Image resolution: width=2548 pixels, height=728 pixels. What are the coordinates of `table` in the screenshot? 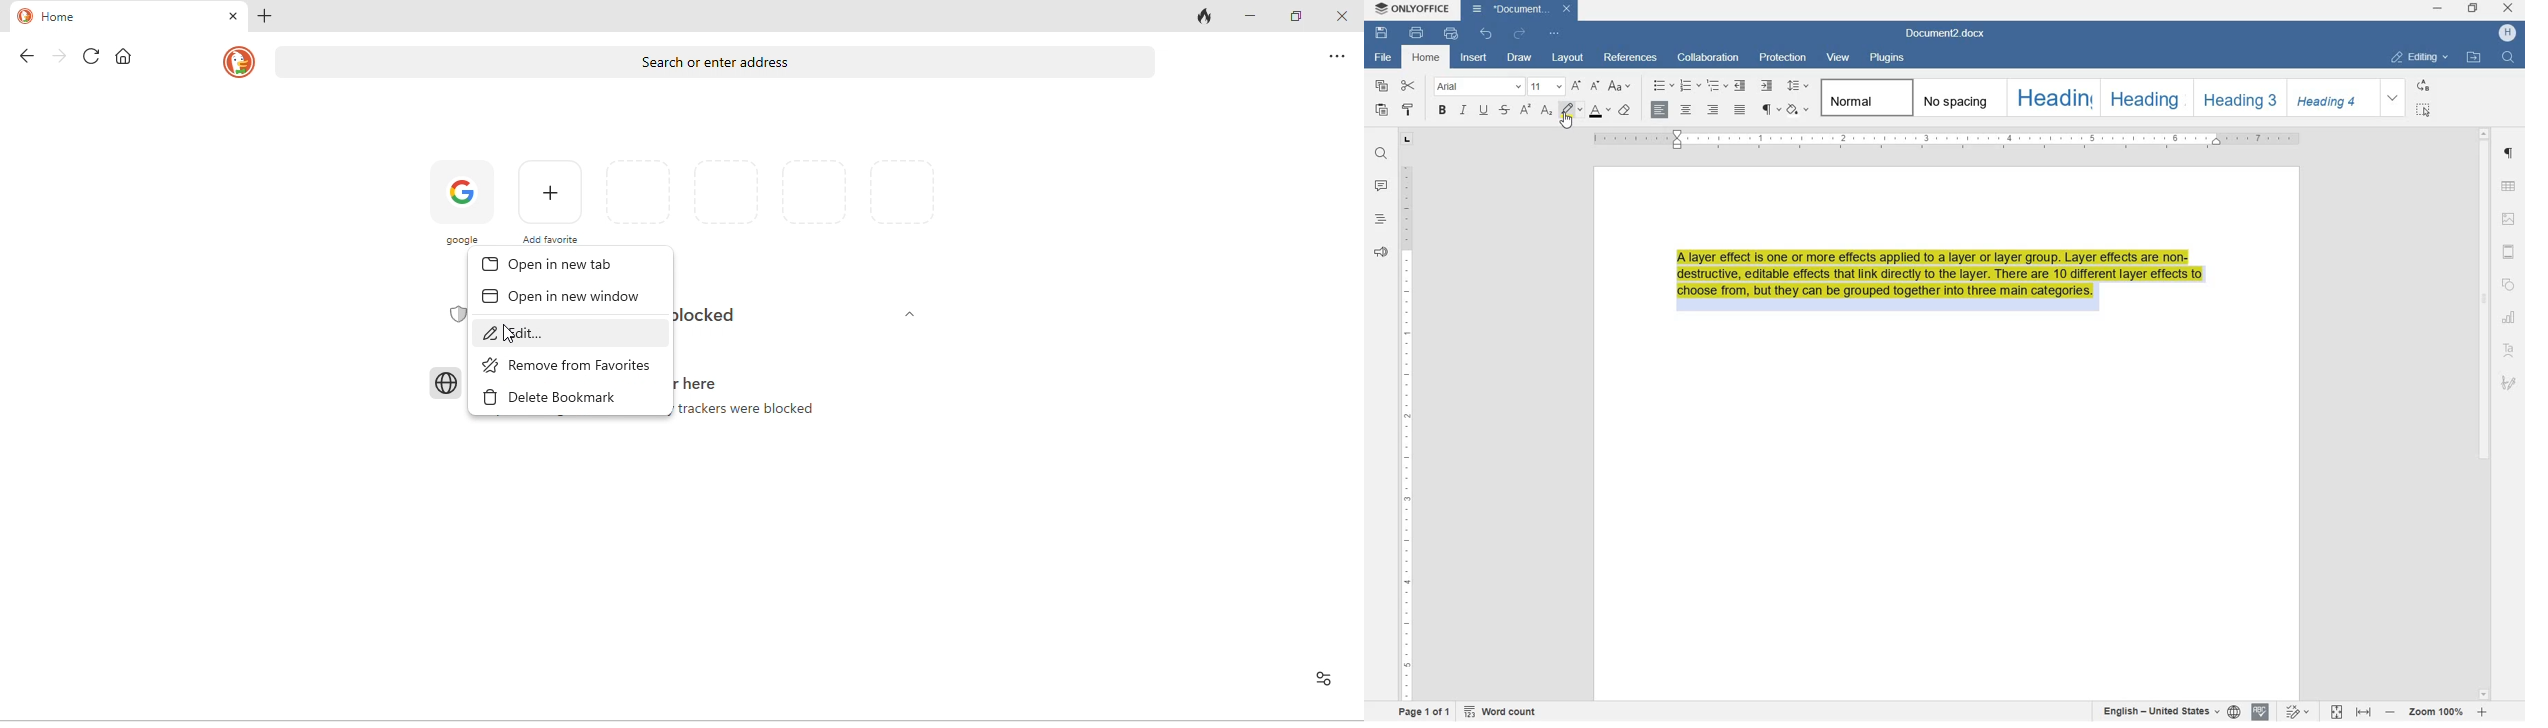 It's located at (2509, 187).